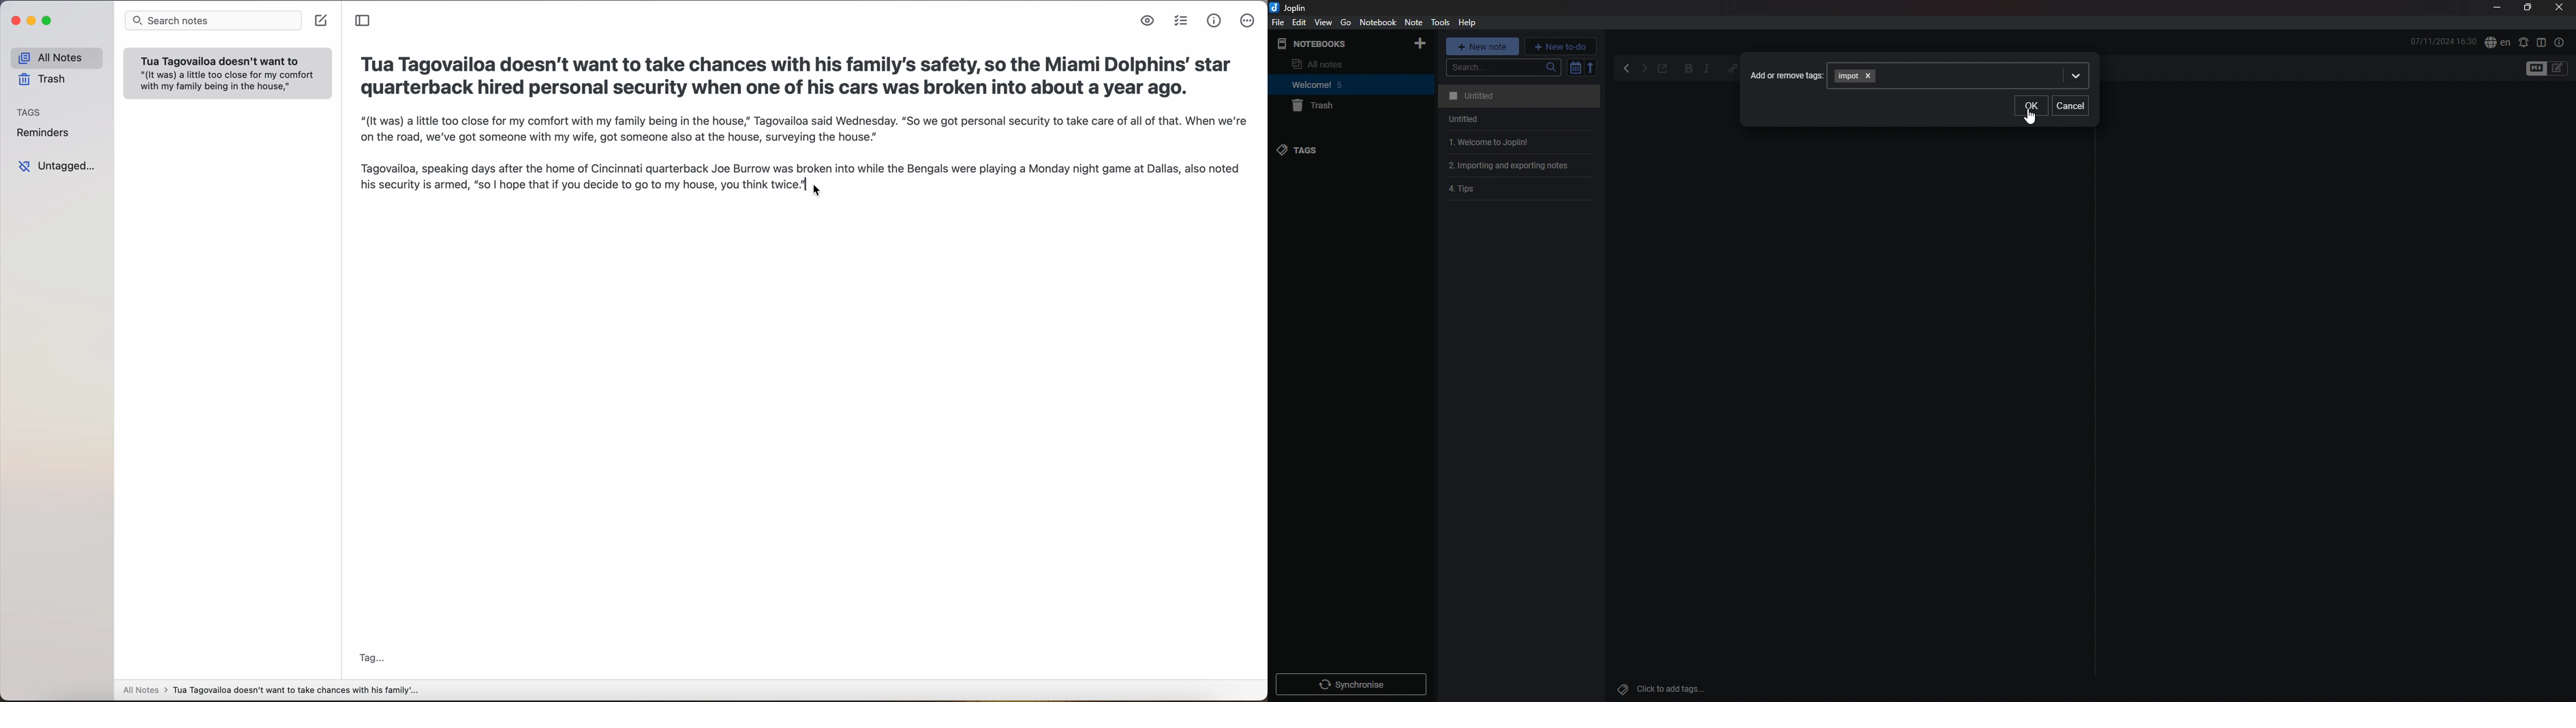 This screenshot has height=728, width=2576. What do you see at coordinates (1324, 22) in the screenshot?
I see `view` at bounding box center [1324, 22].